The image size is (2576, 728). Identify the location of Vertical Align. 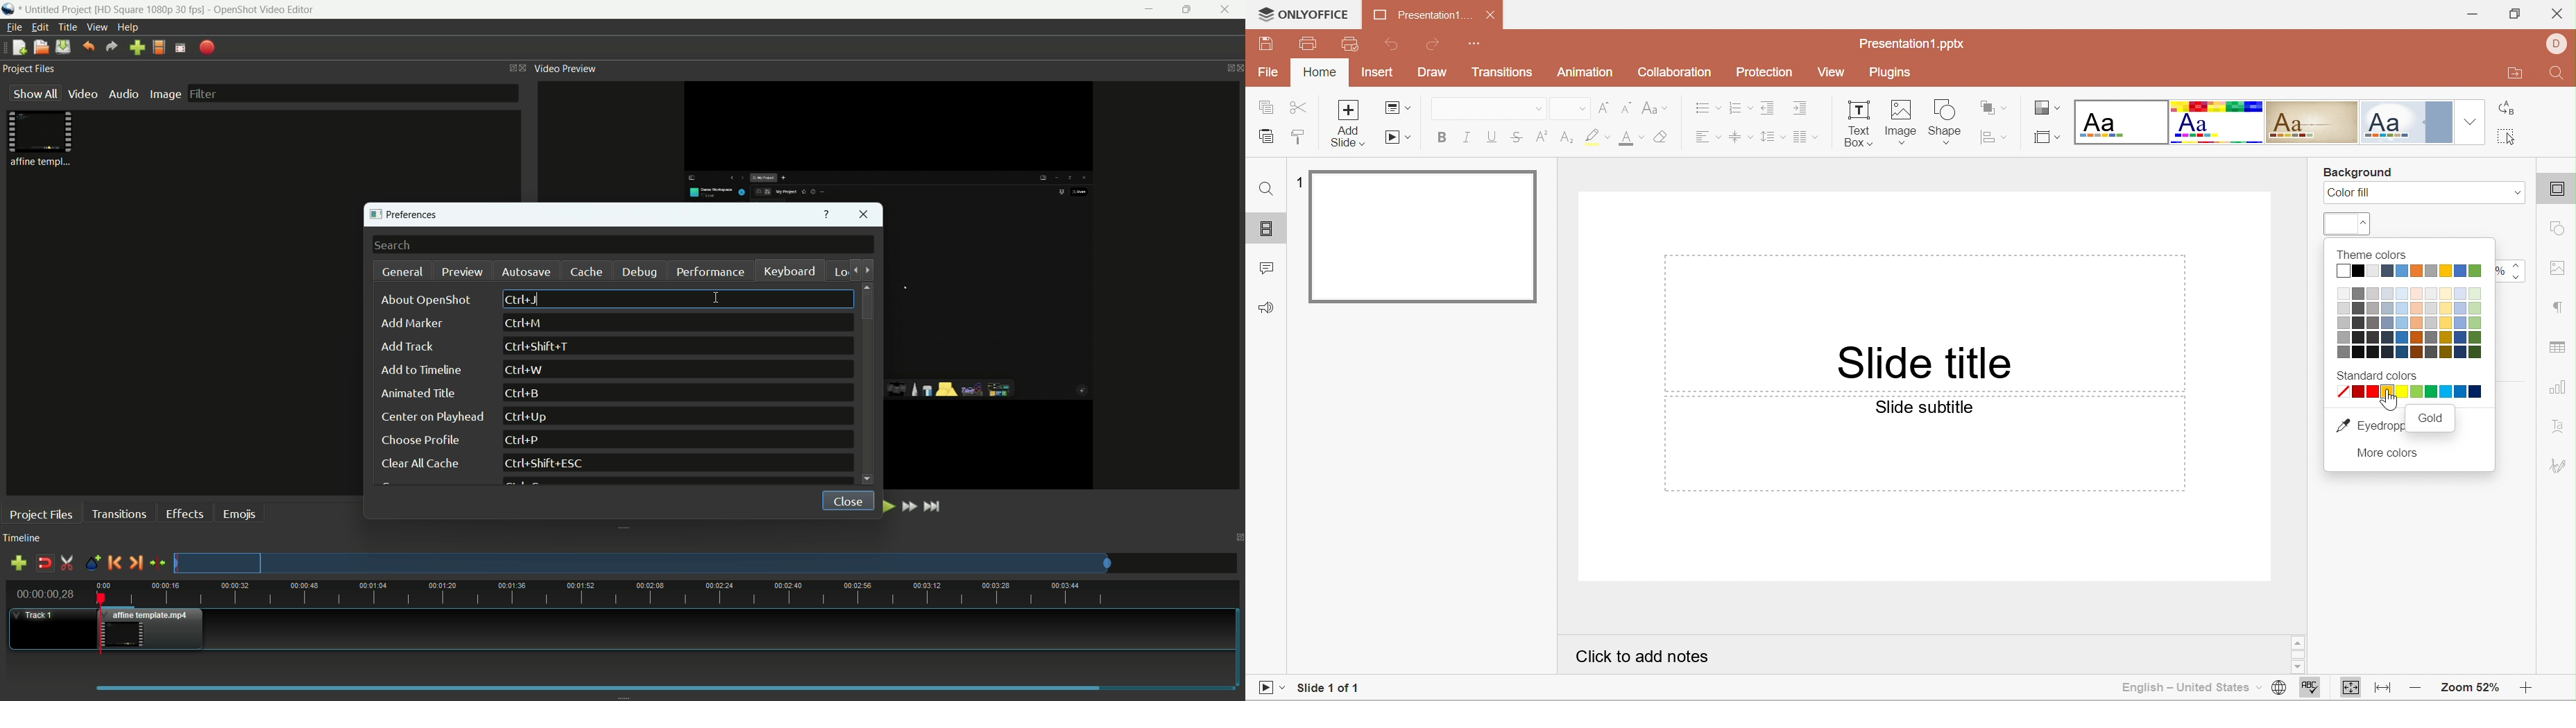
(1741, 139).